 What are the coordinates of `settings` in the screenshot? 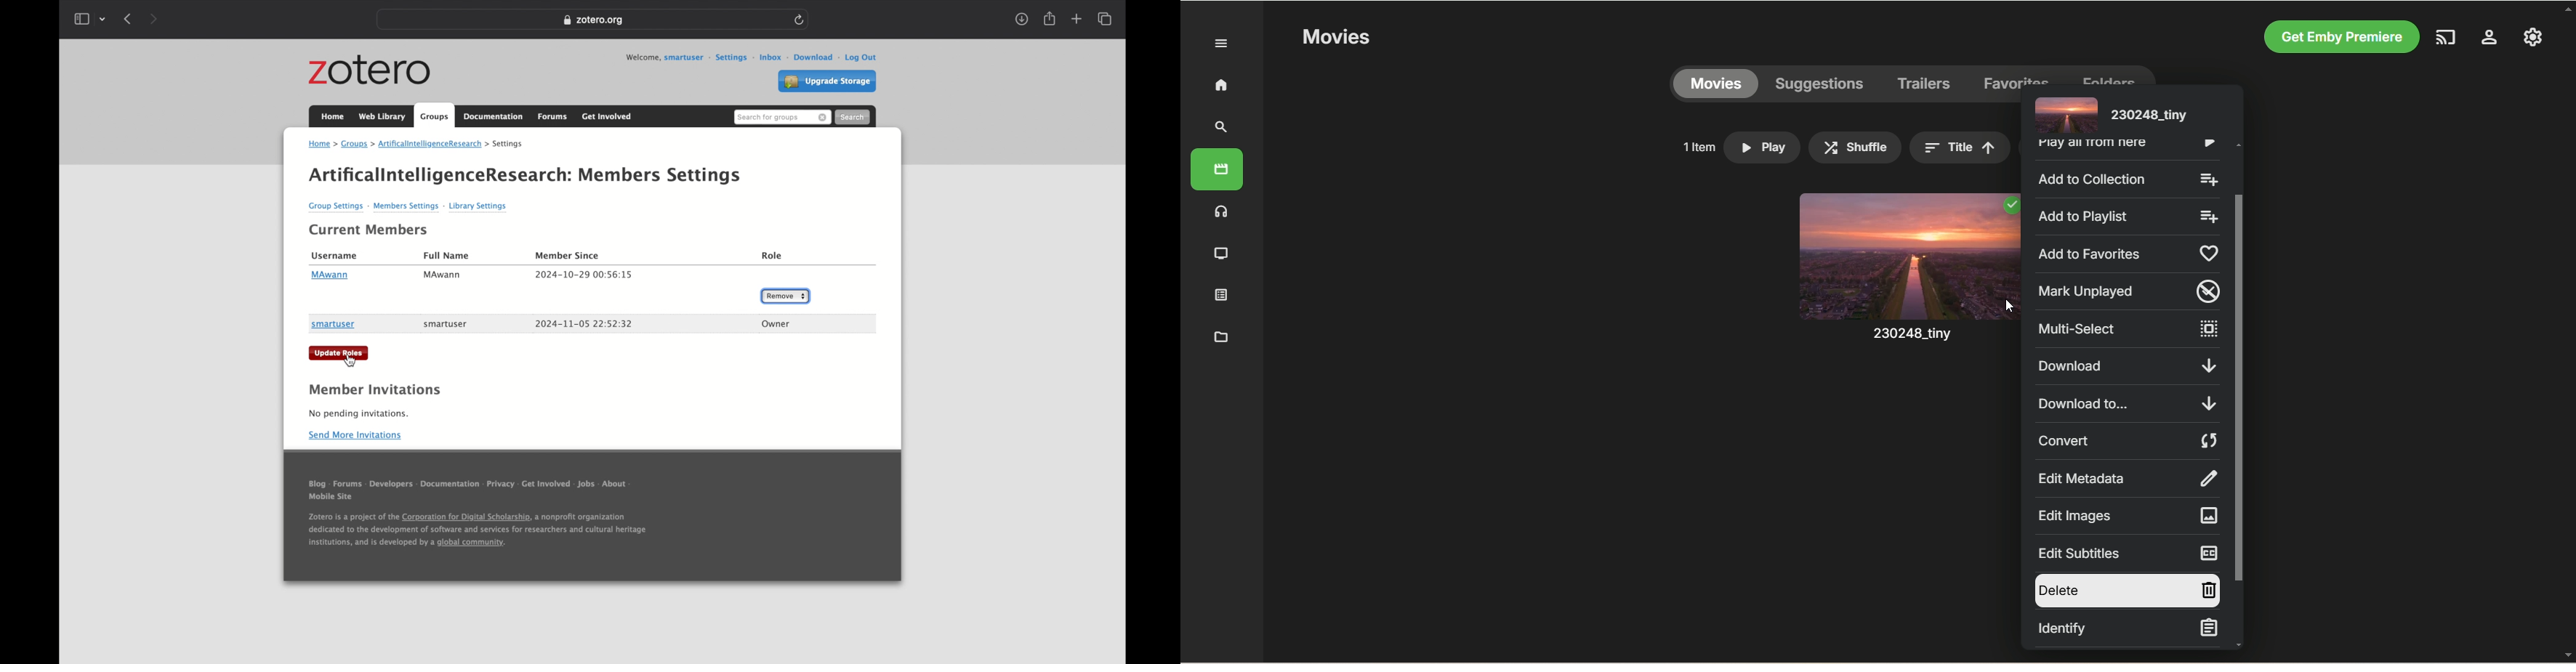 It's located at (728, 58).